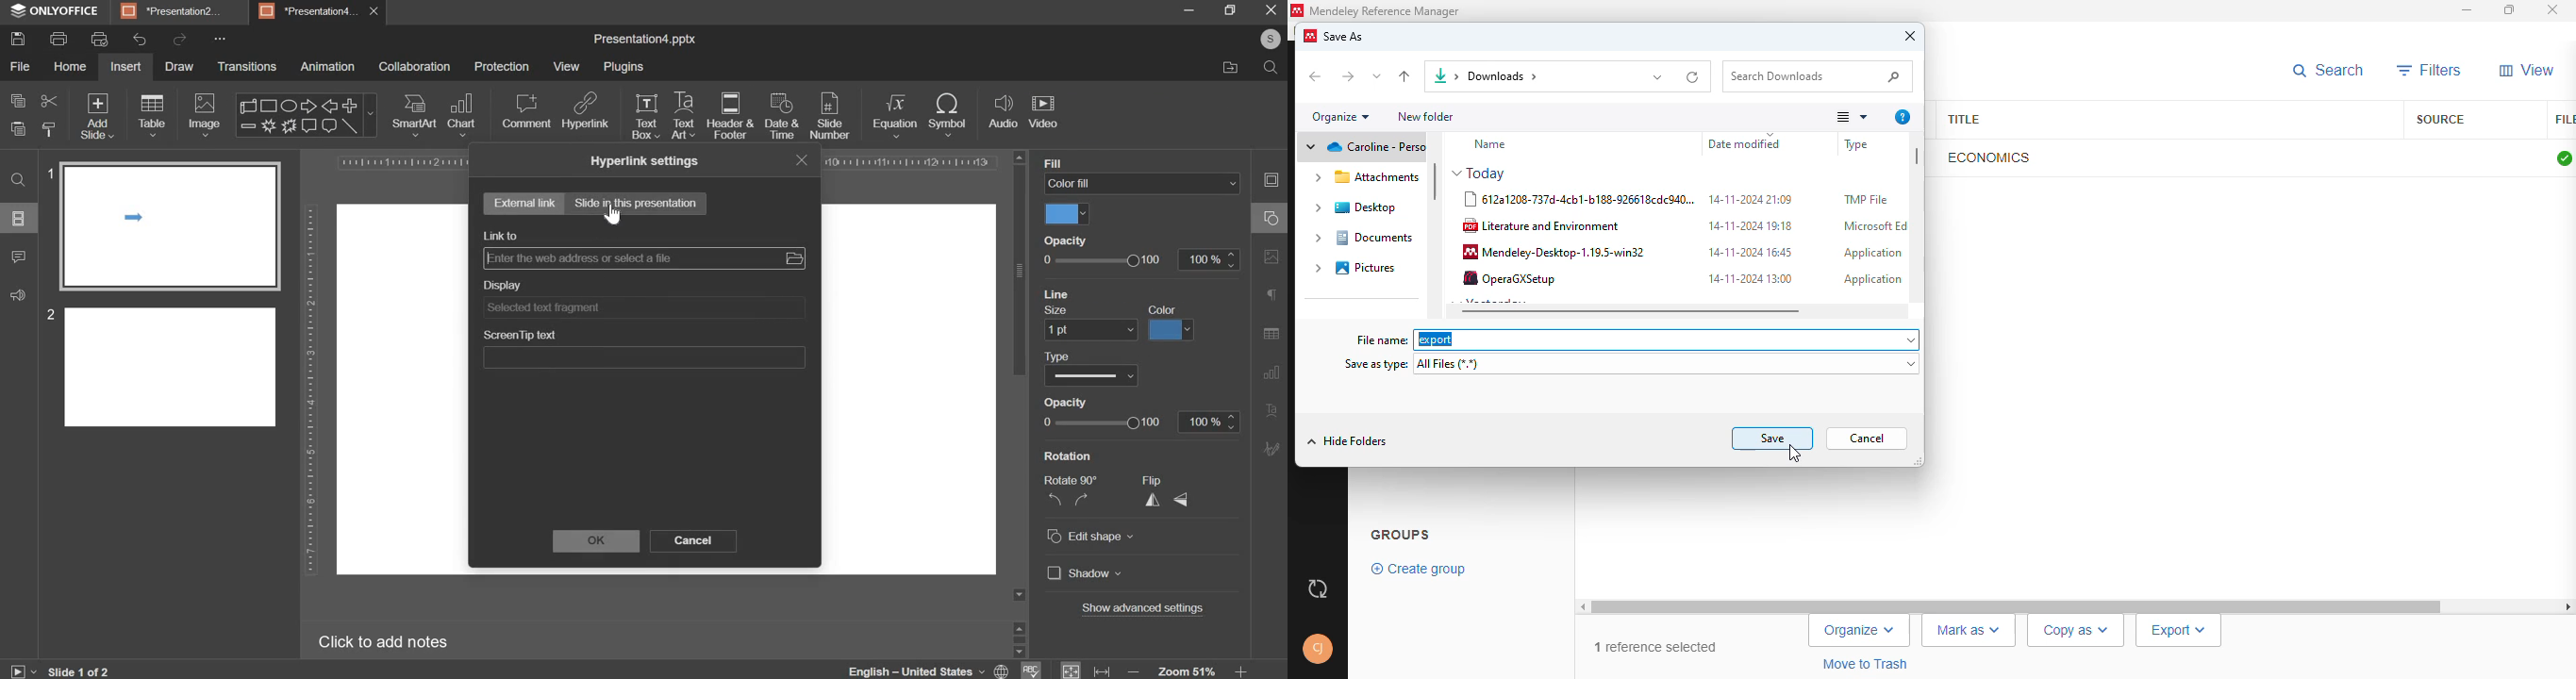 The height and width of the screenshot is (700, 2576). Describe the element at coordinates (1659, 78) in the screenshot. I see `previous locations` at that location.